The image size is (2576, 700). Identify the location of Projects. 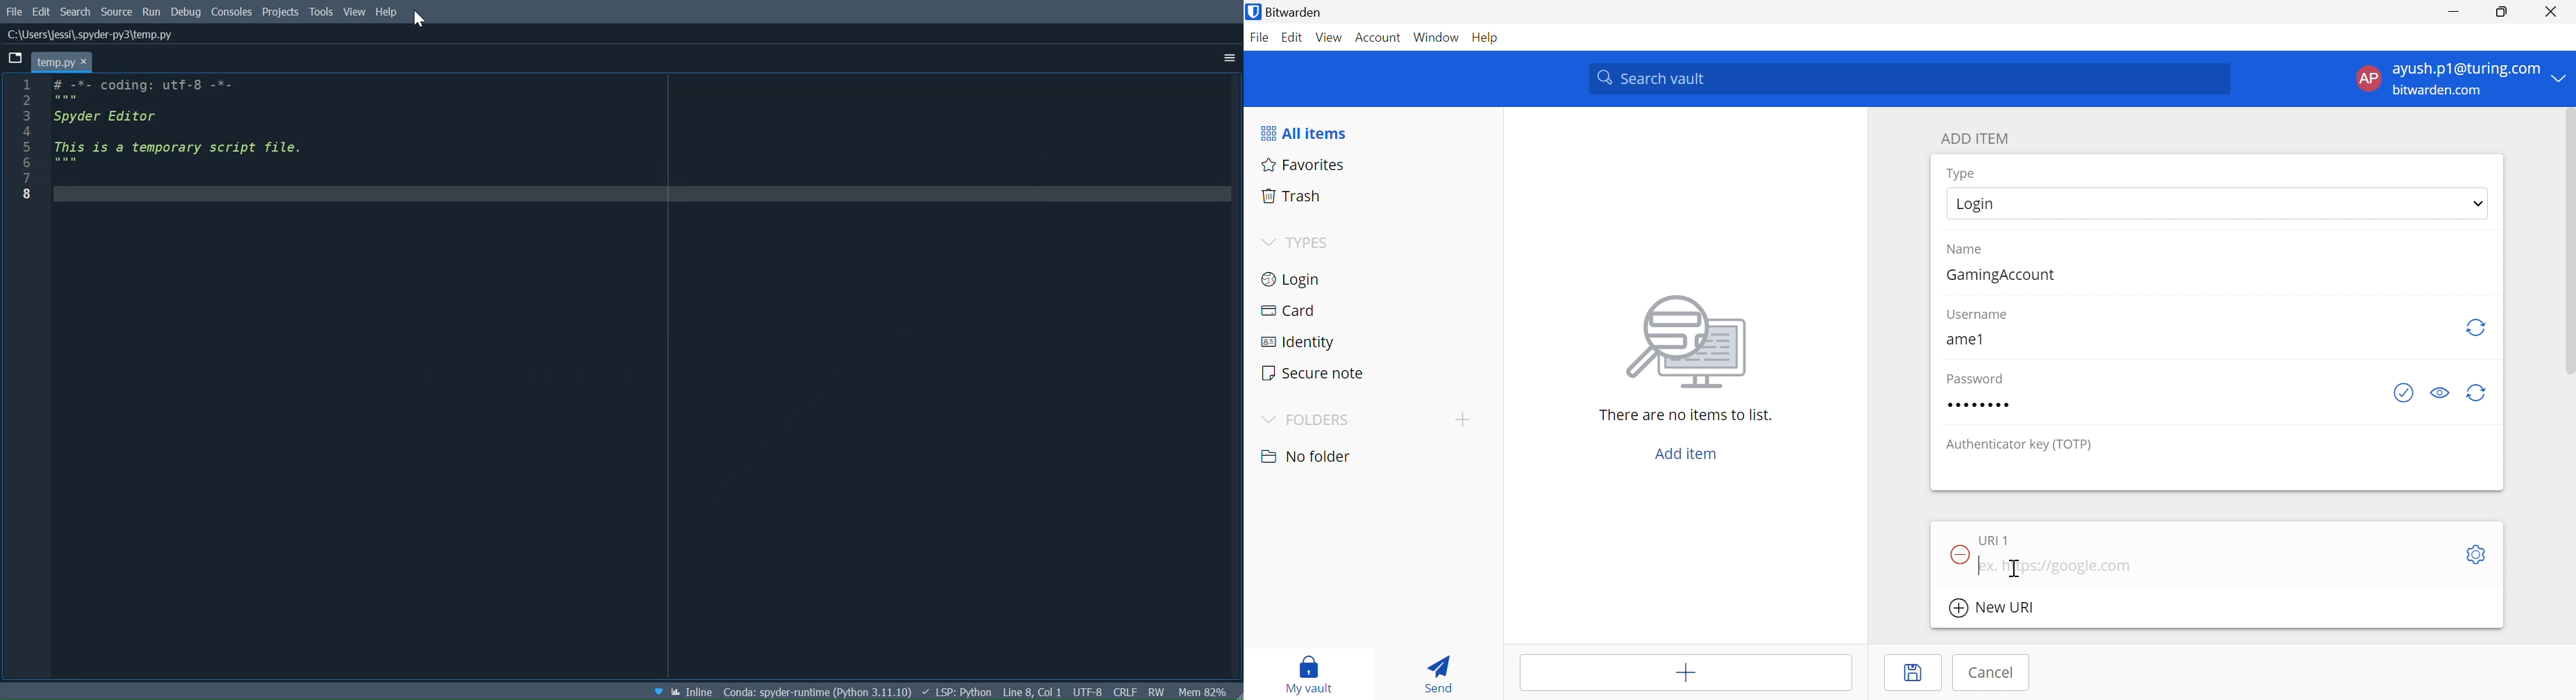
(280, 12).